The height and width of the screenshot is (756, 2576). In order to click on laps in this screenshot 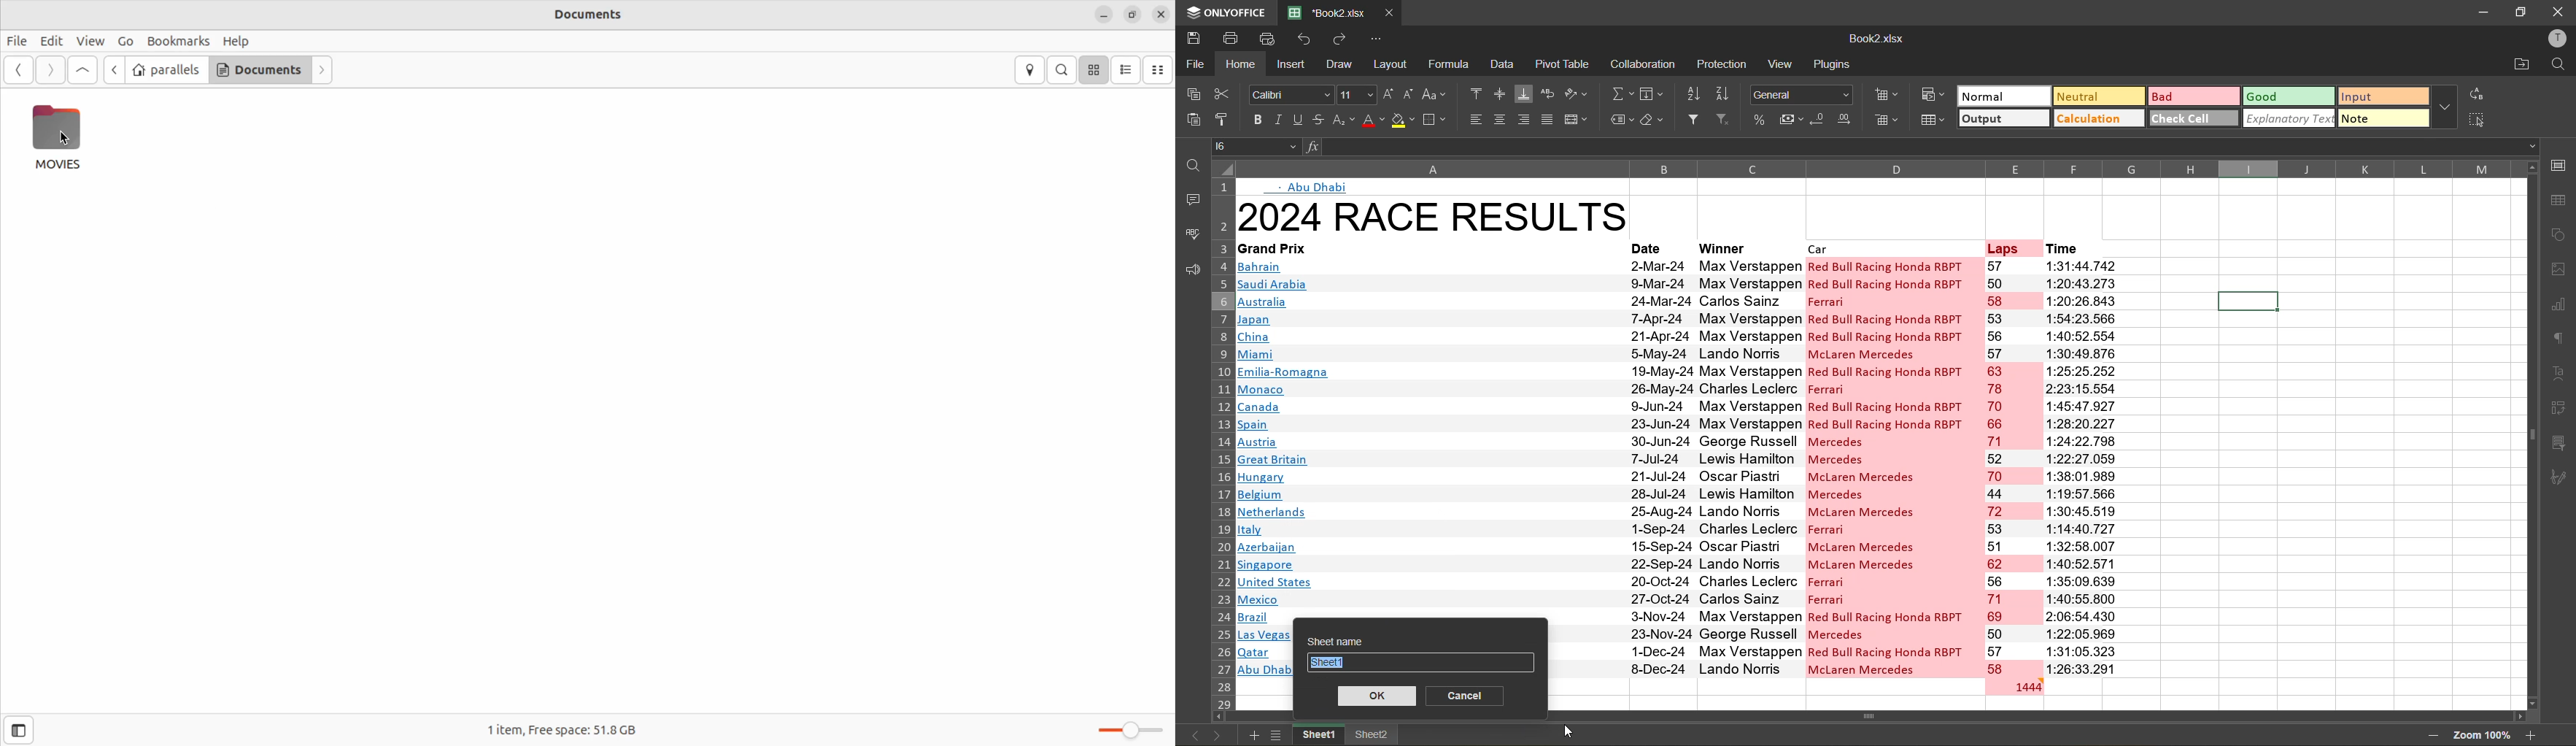, I will do `click(2011, 247)`.